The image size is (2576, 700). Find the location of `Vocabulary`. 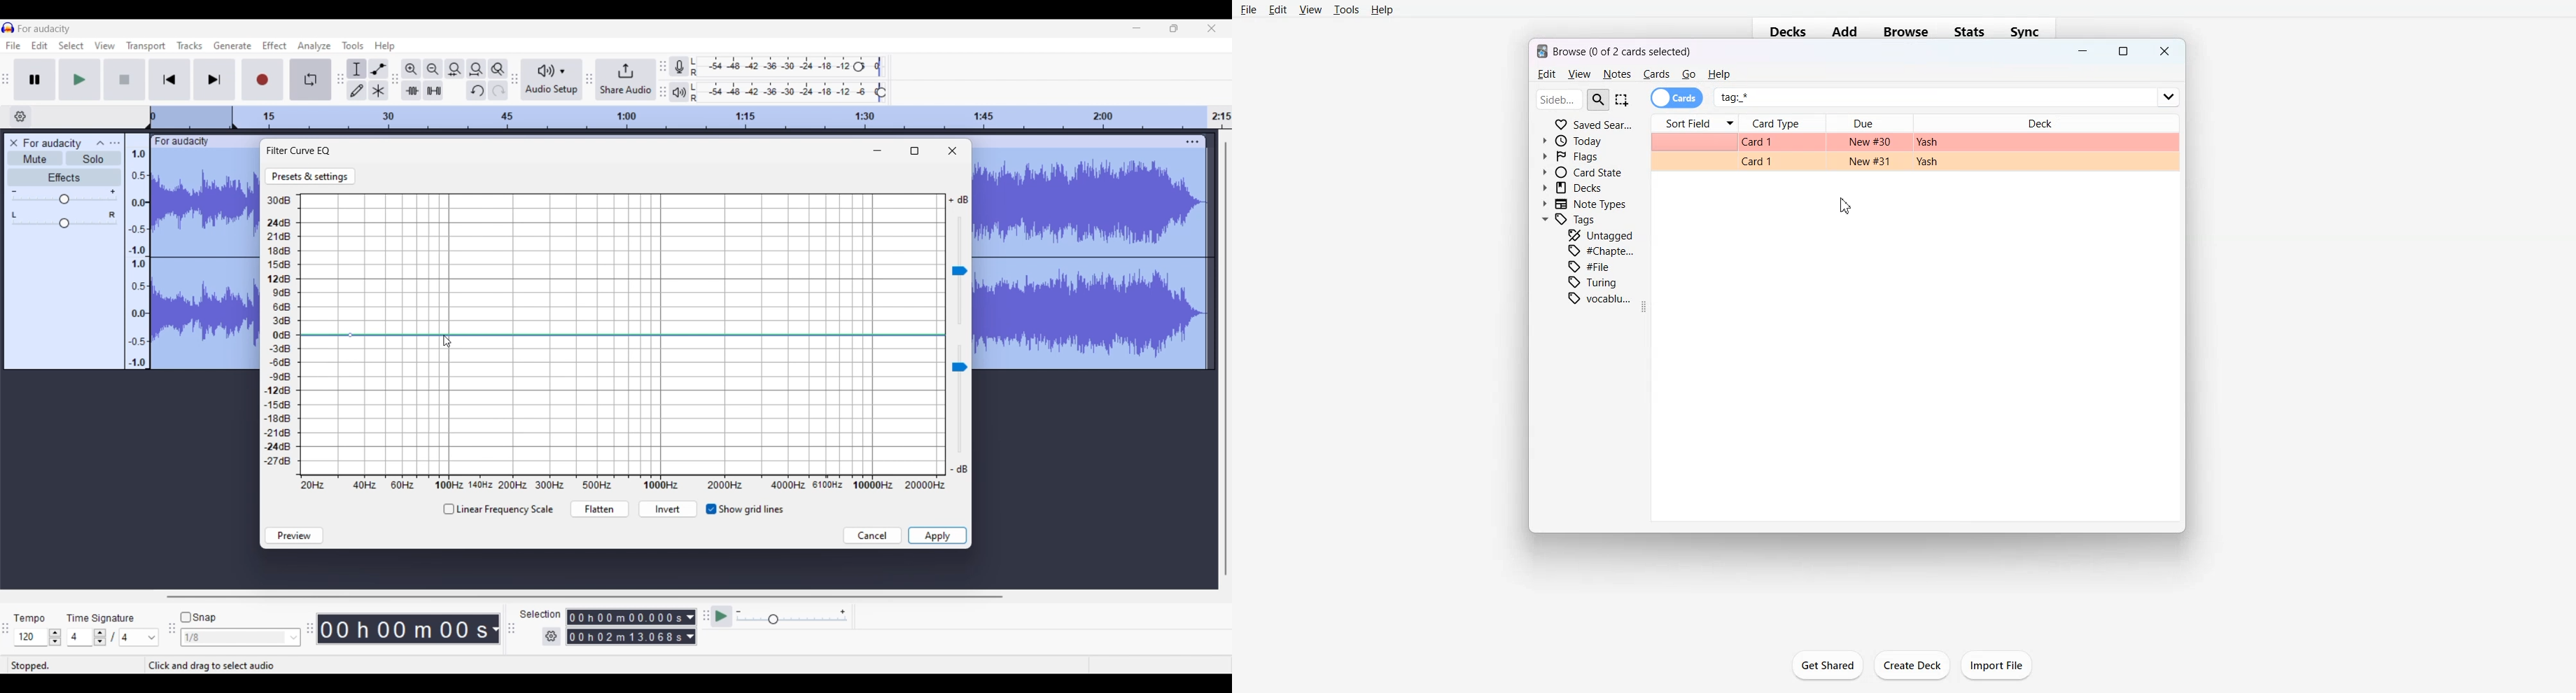

Vocabulary is located at coordinates (1600, 298).